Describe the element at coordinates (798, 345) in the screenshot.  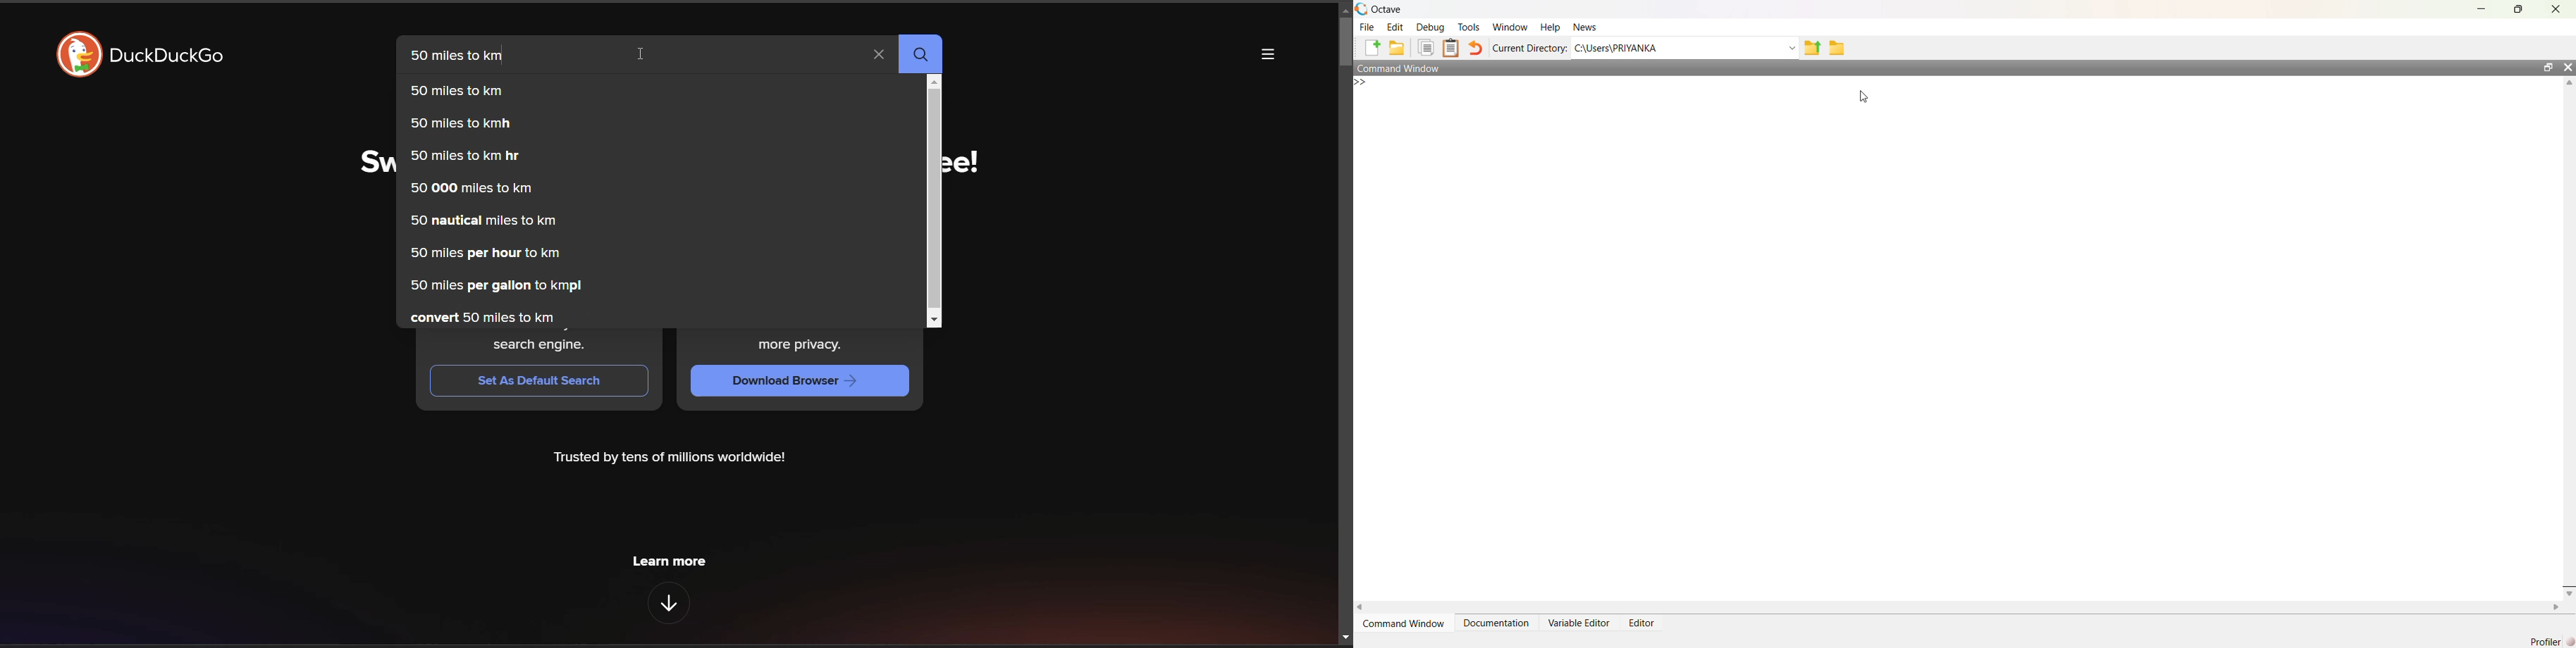
I see `more privacy.` at that location.